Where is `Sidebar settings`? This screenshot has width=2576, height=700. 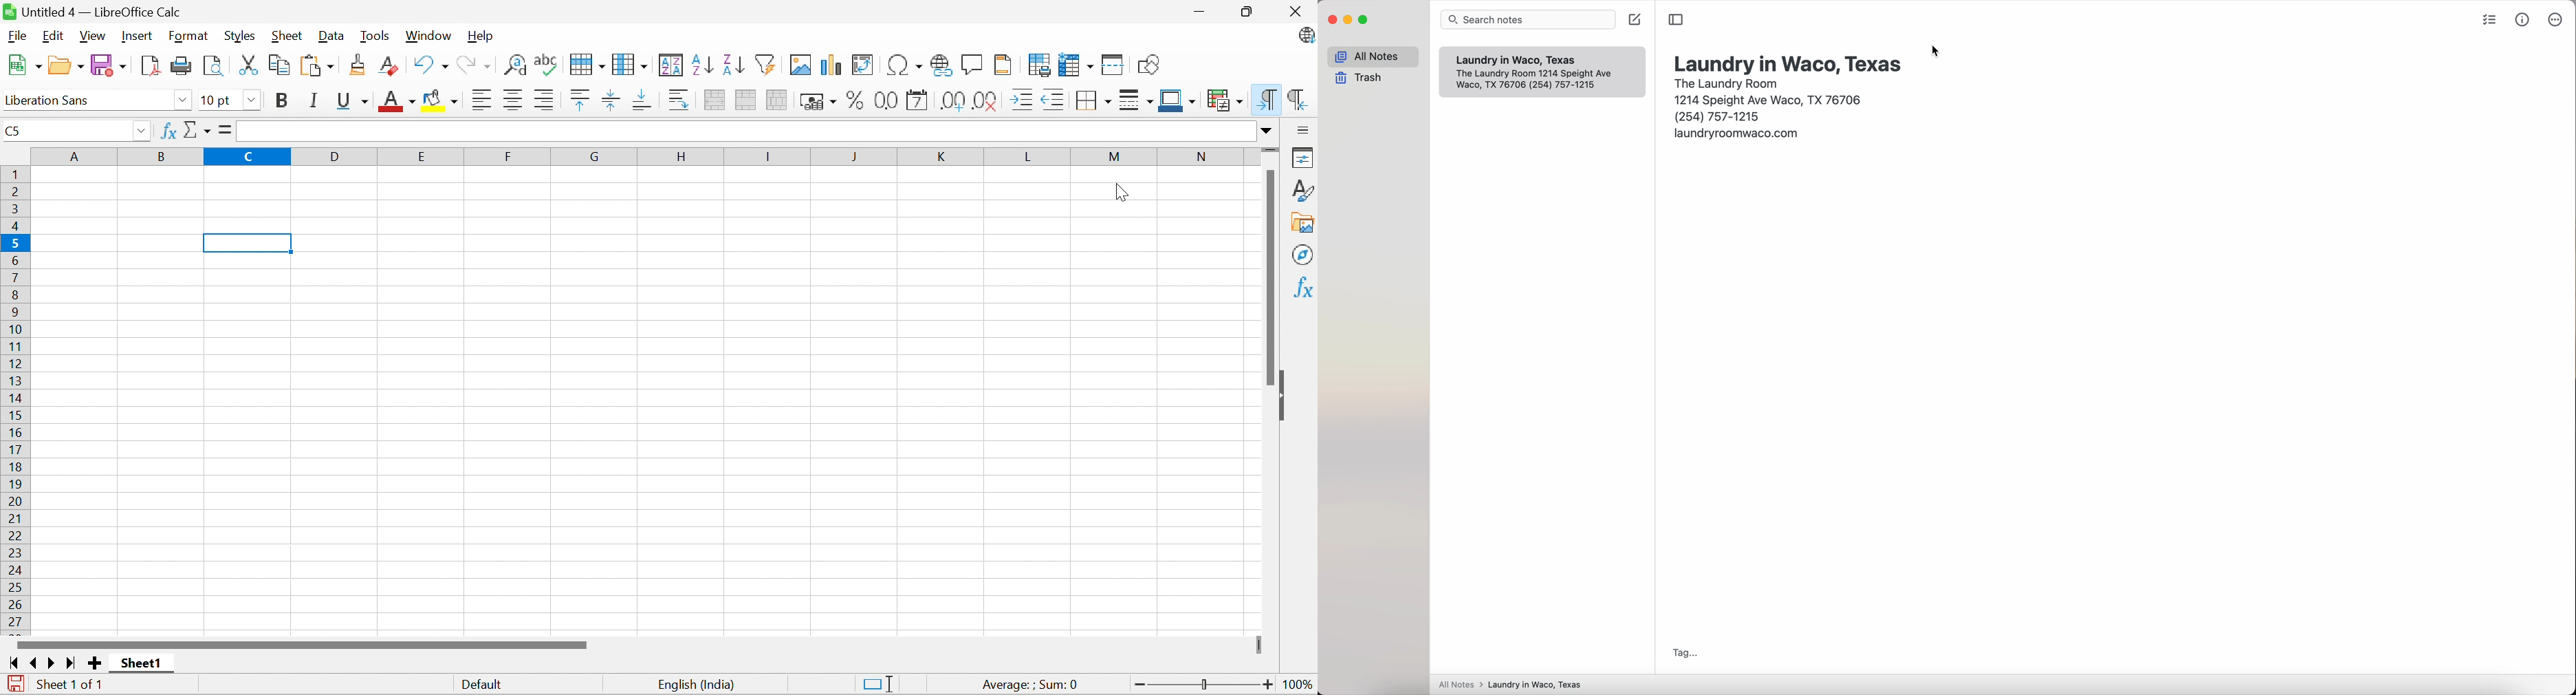
Sidebar settings is located at coordinates (1305, 129).